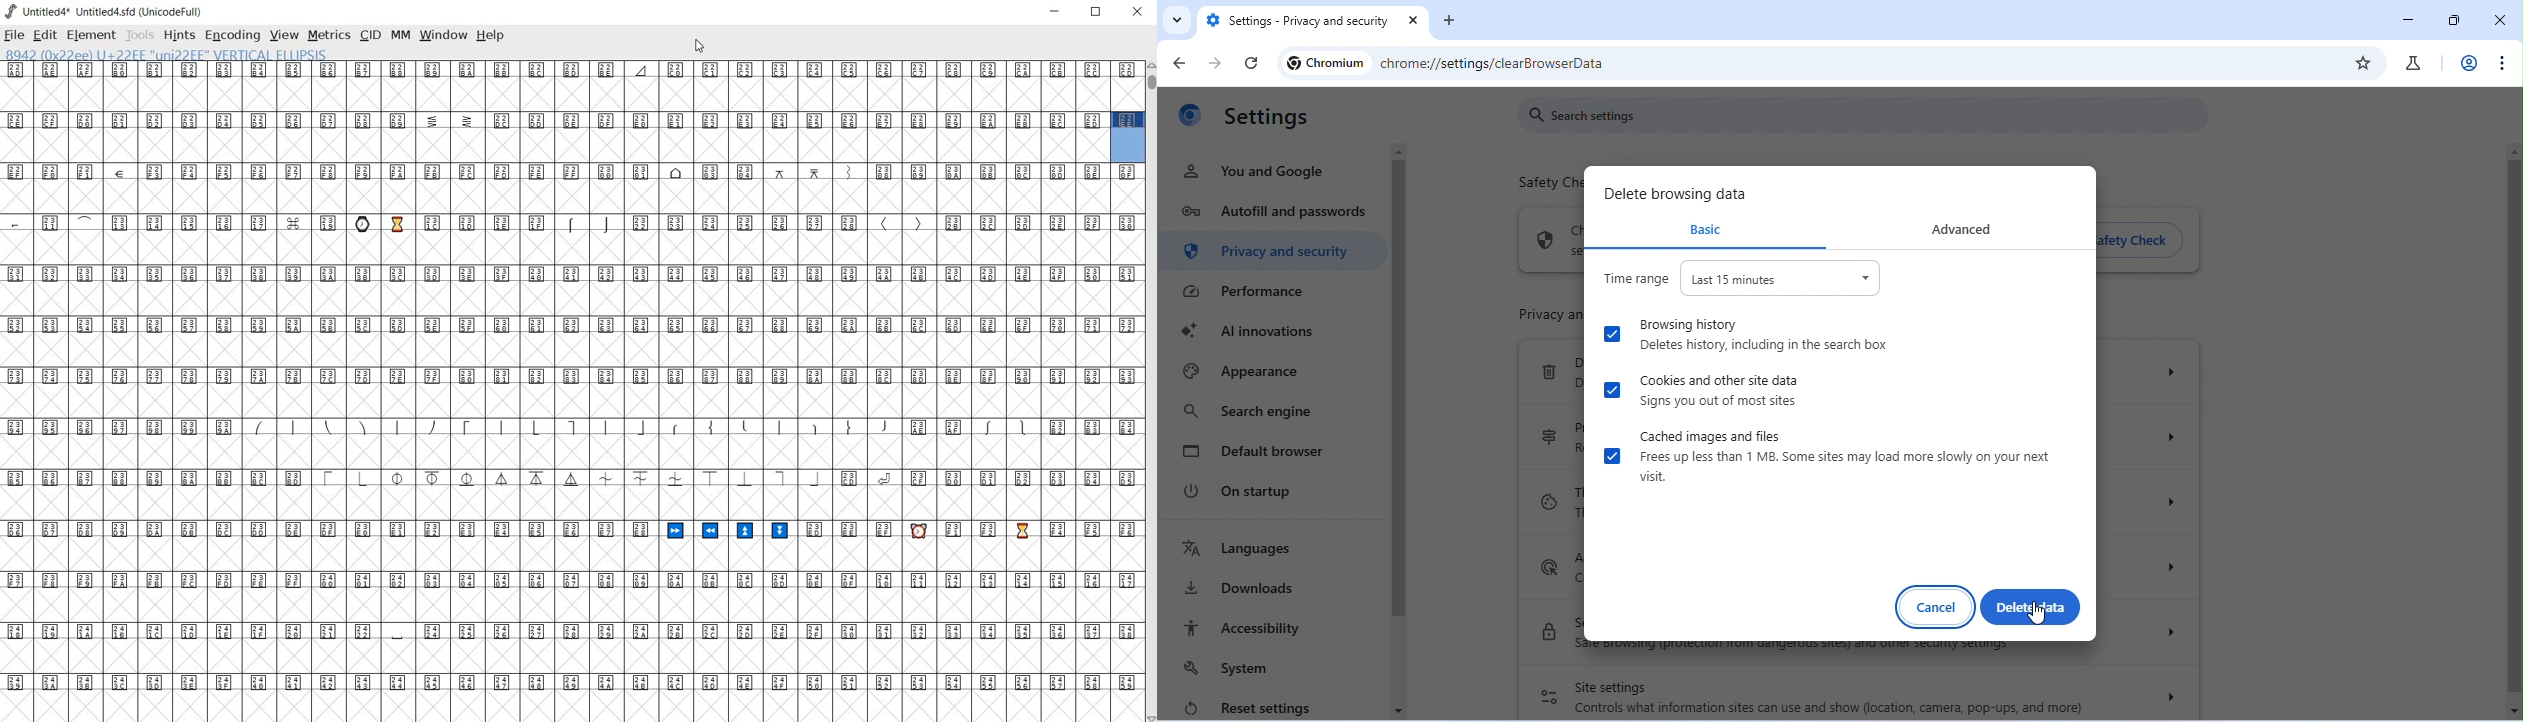 The width and height of the screenshot is (2548, 728). Describe the element at coordinates (1711, 435) in the screenshot. I see `cached images and files` at that location.